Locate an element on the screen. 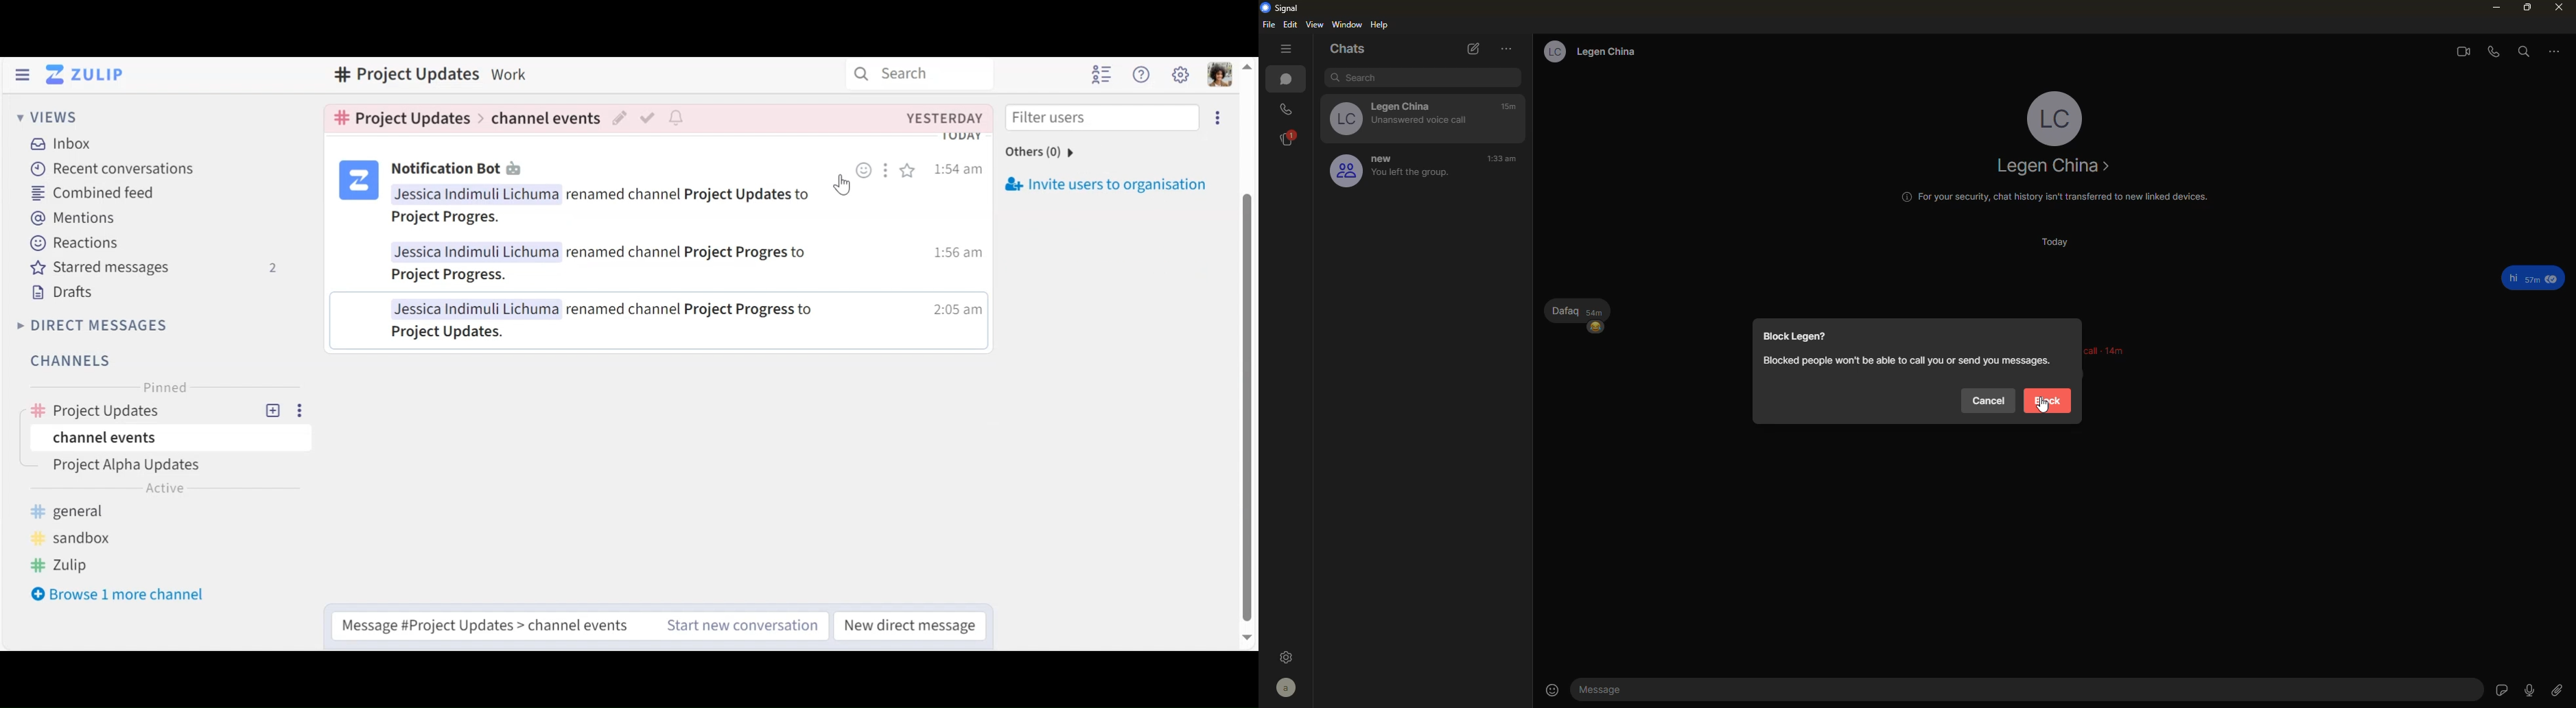 The height and width of the screenshot is (728, 2576). Combined feed is located at coordinates (92, 194).